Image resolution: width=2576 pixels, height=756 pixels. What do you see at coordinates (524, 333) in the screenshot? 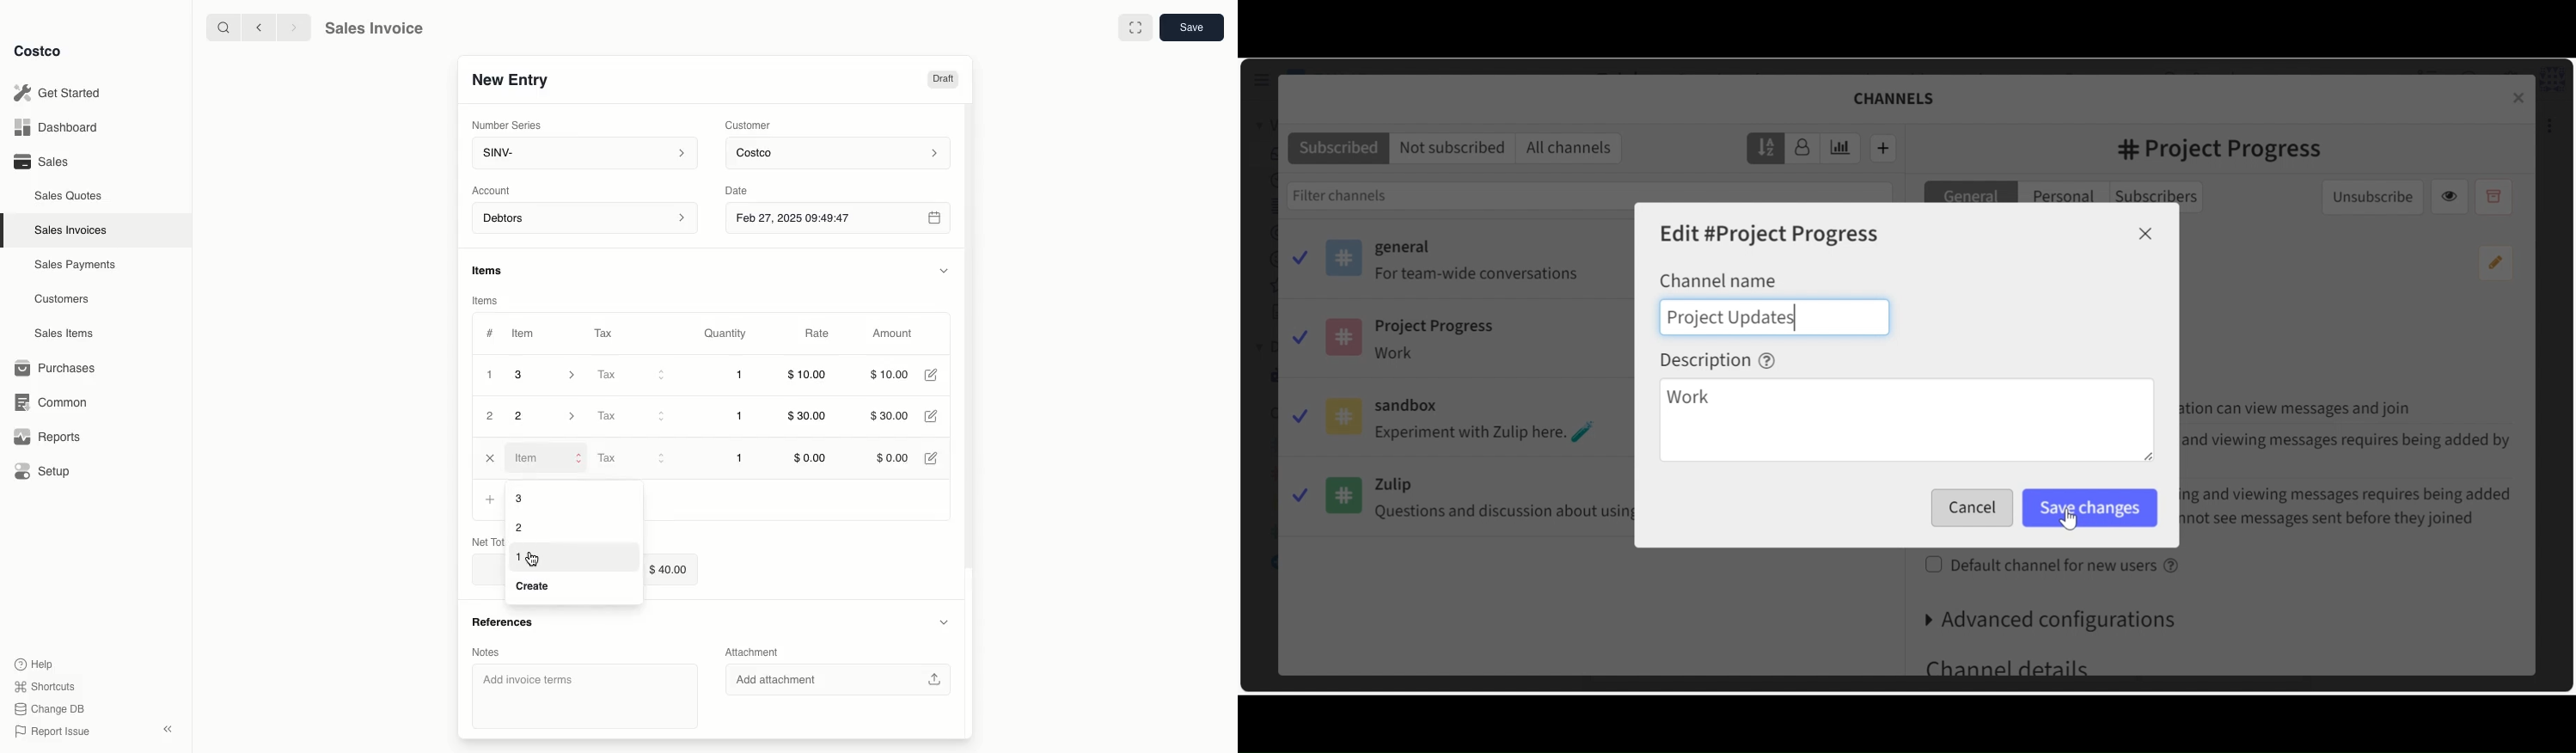
I see `Item` at bounding box center [524, 333].